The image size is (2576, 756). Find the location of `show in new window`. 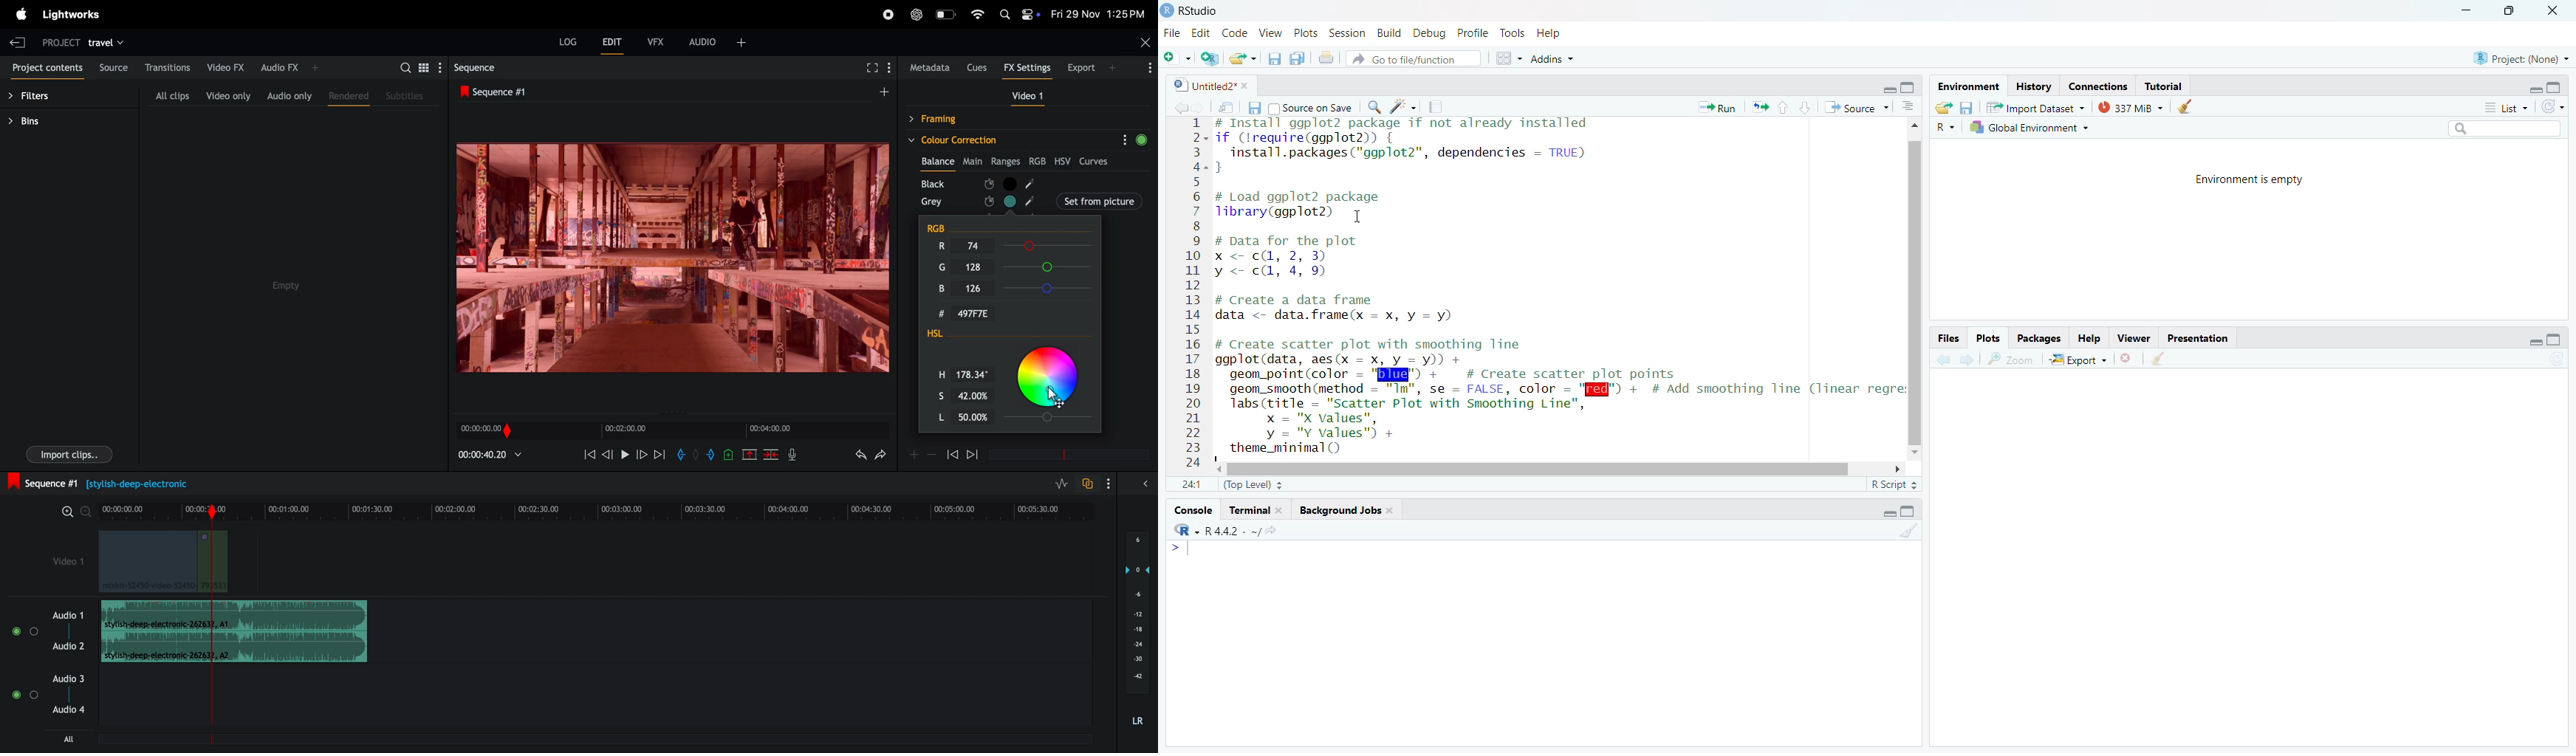

show in new window is located at coordinates (1226, 107).